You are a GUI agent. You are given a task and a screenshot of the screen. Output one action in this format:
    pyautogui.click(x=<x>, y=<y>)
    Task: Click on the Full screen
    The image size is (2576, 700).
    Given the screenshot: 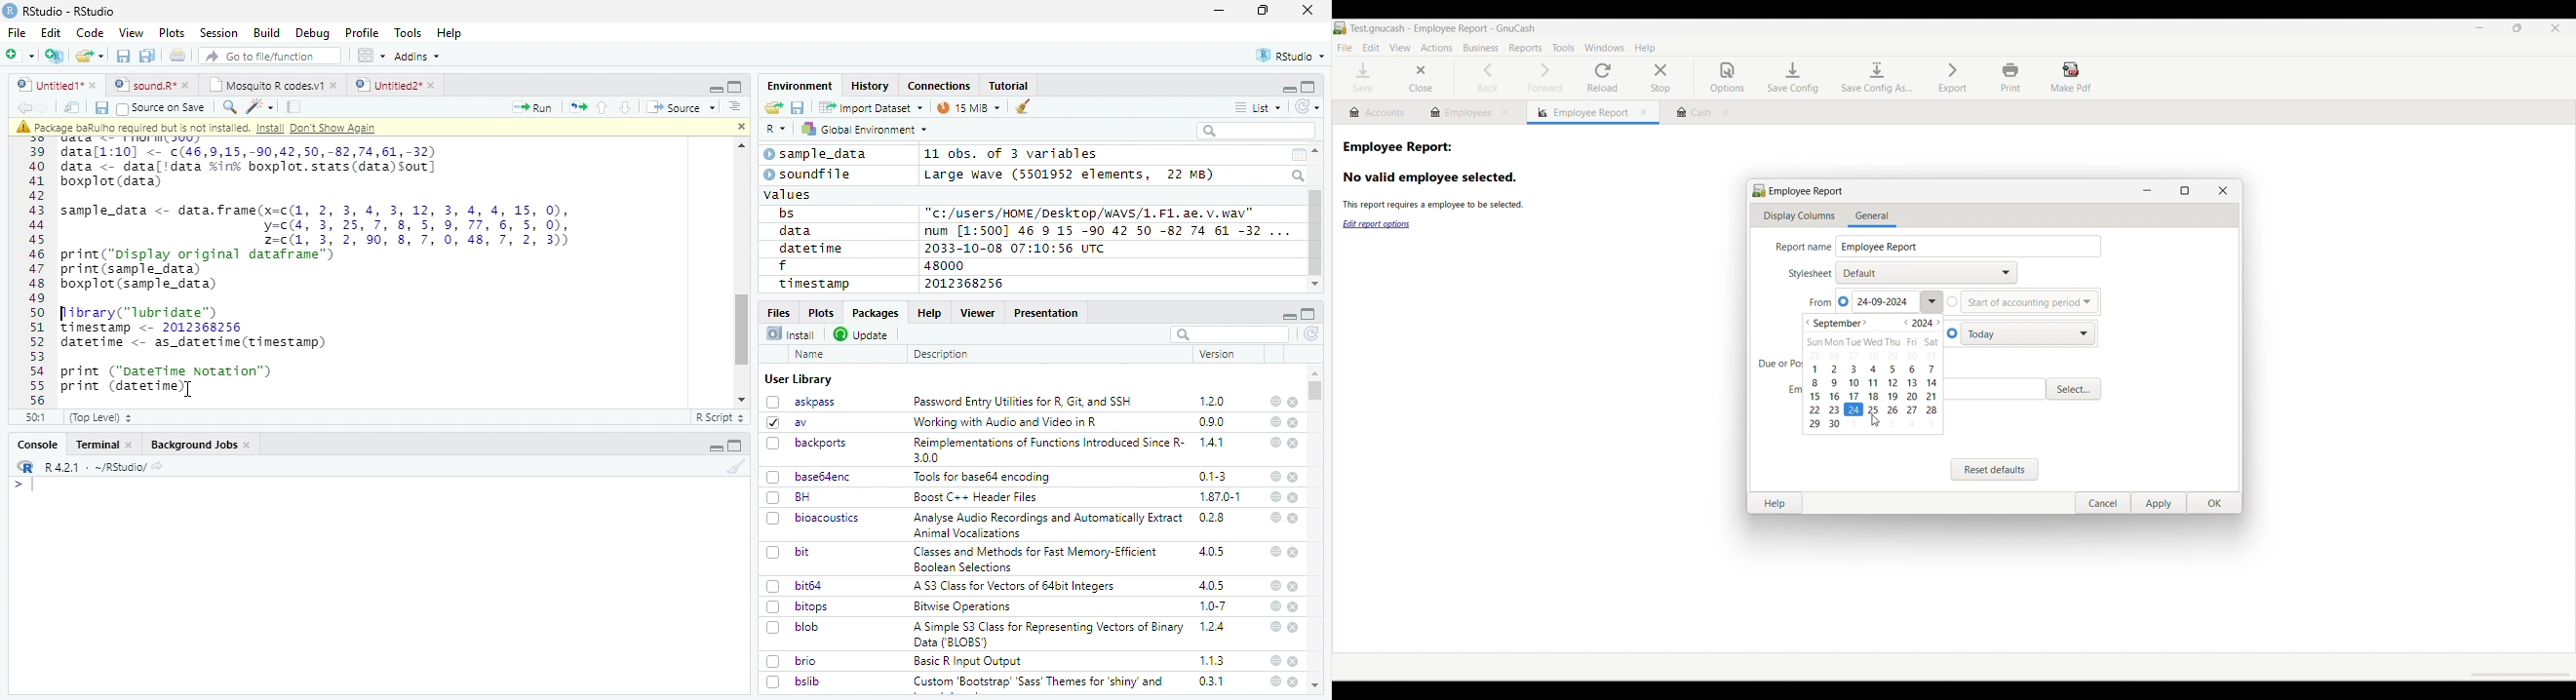 What is the action you would take?
    pyautogui.click(x=735, y=86)
    